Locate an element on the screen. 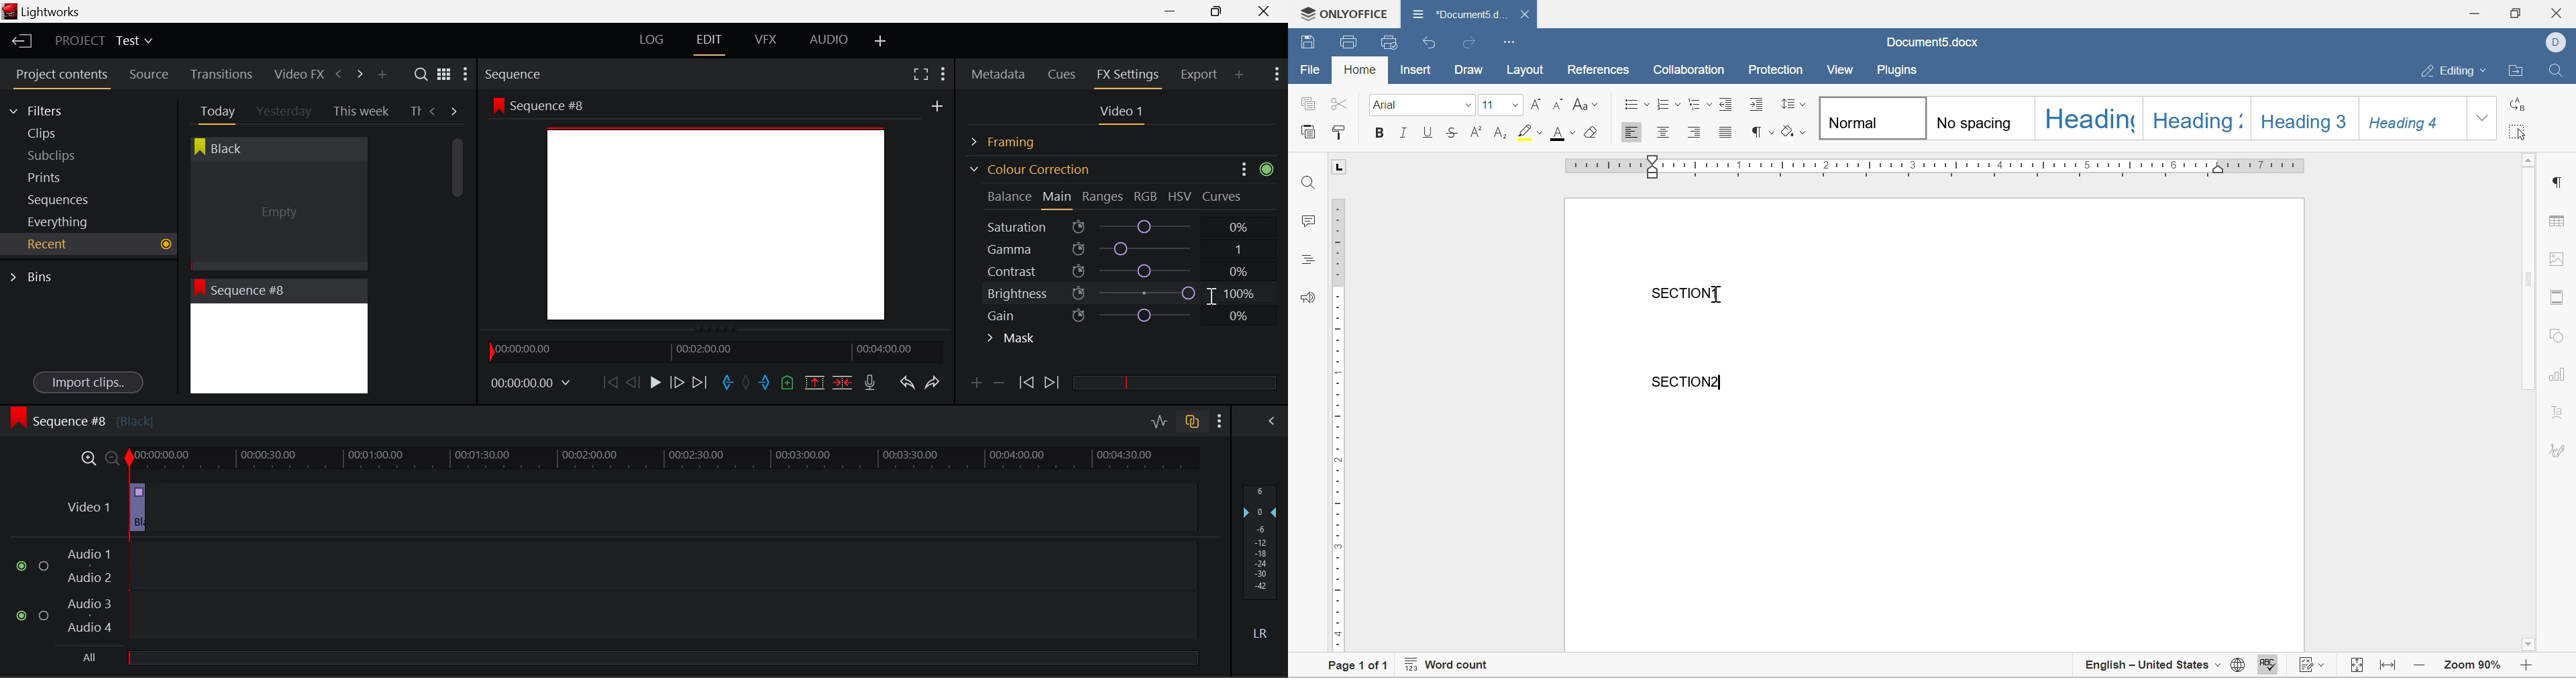  shading is located at coordinates (1794, 132).